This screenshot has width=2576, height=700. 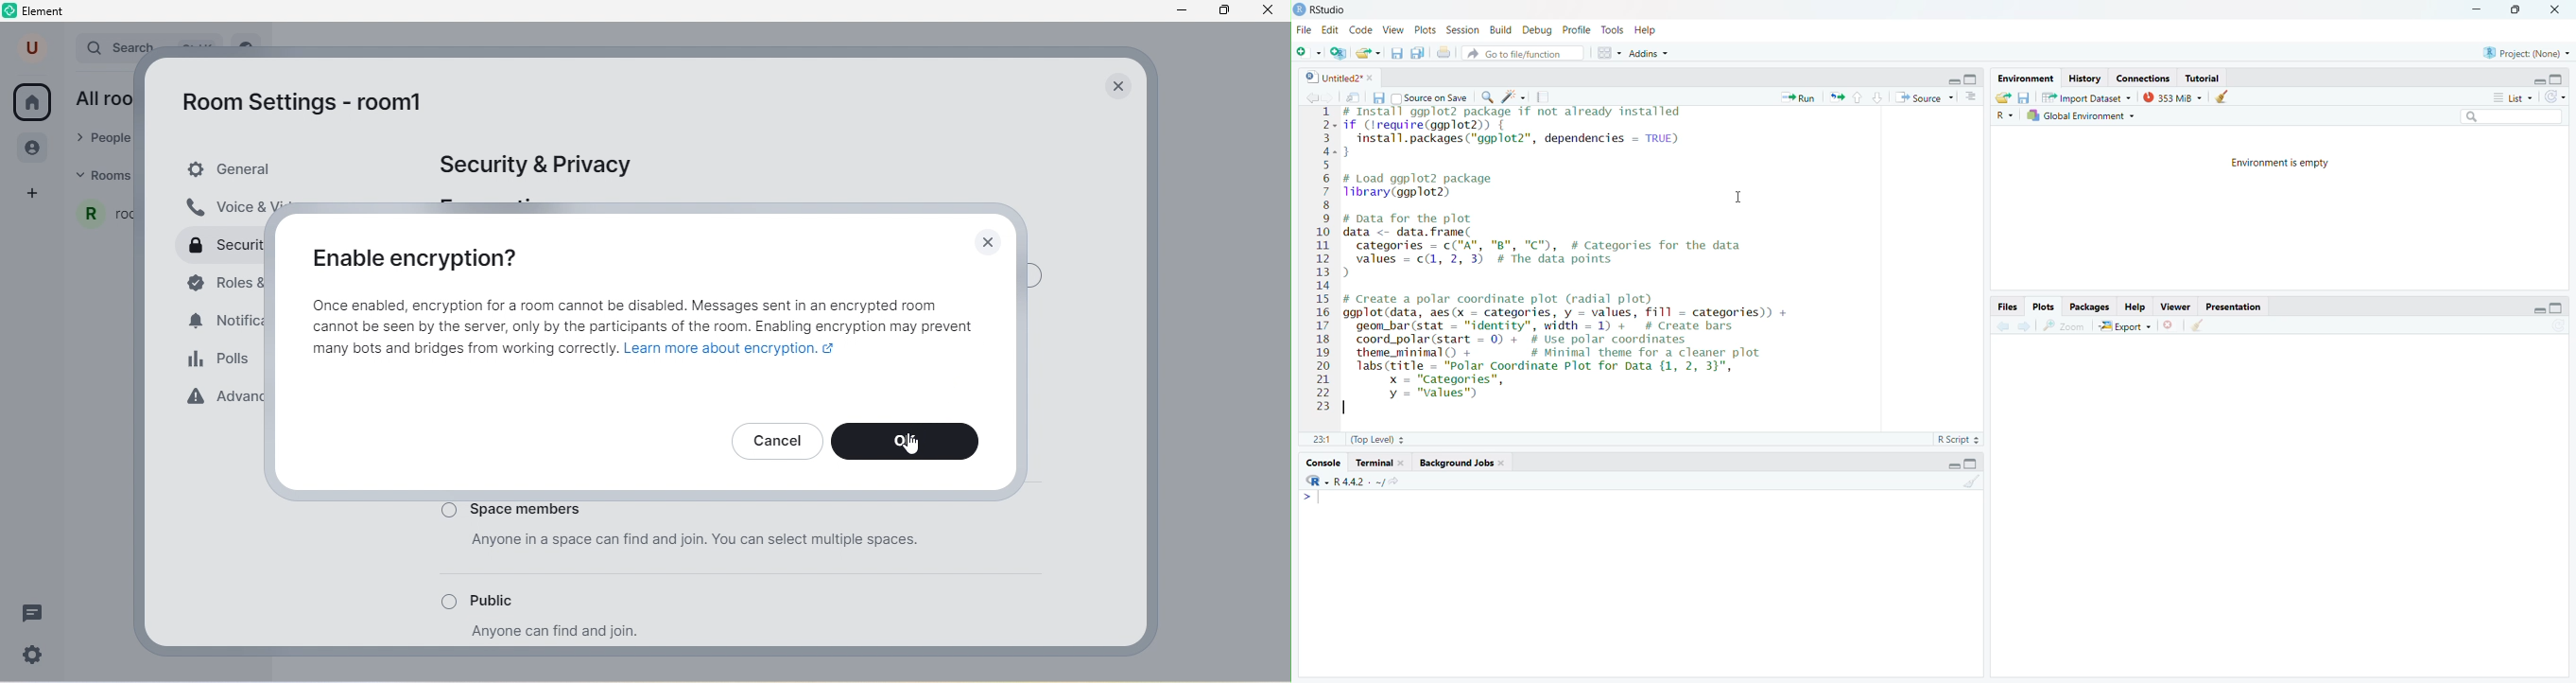 What do you see at coordinates (2124, 327) in the screenshot?
I see ` Export ` at bounding box center [2124, 327].